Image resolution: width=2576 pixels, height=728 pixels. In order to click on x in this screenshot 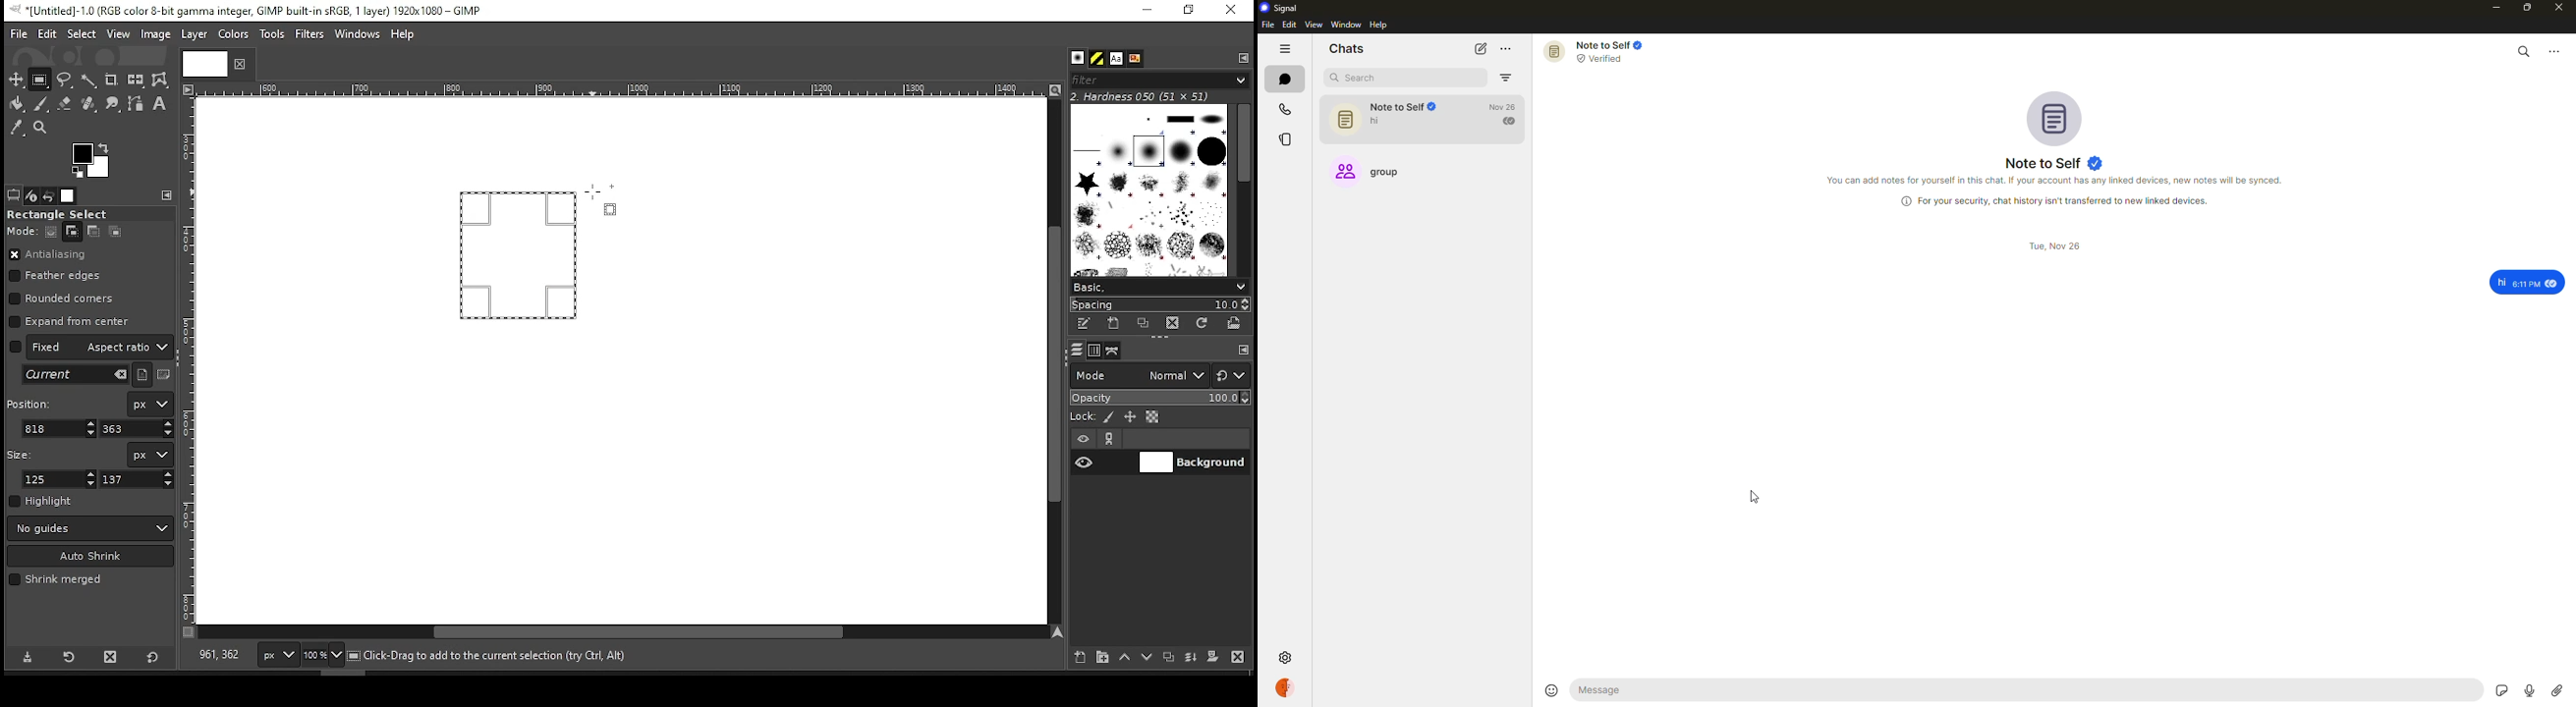, I will do `click(60, 428)`.